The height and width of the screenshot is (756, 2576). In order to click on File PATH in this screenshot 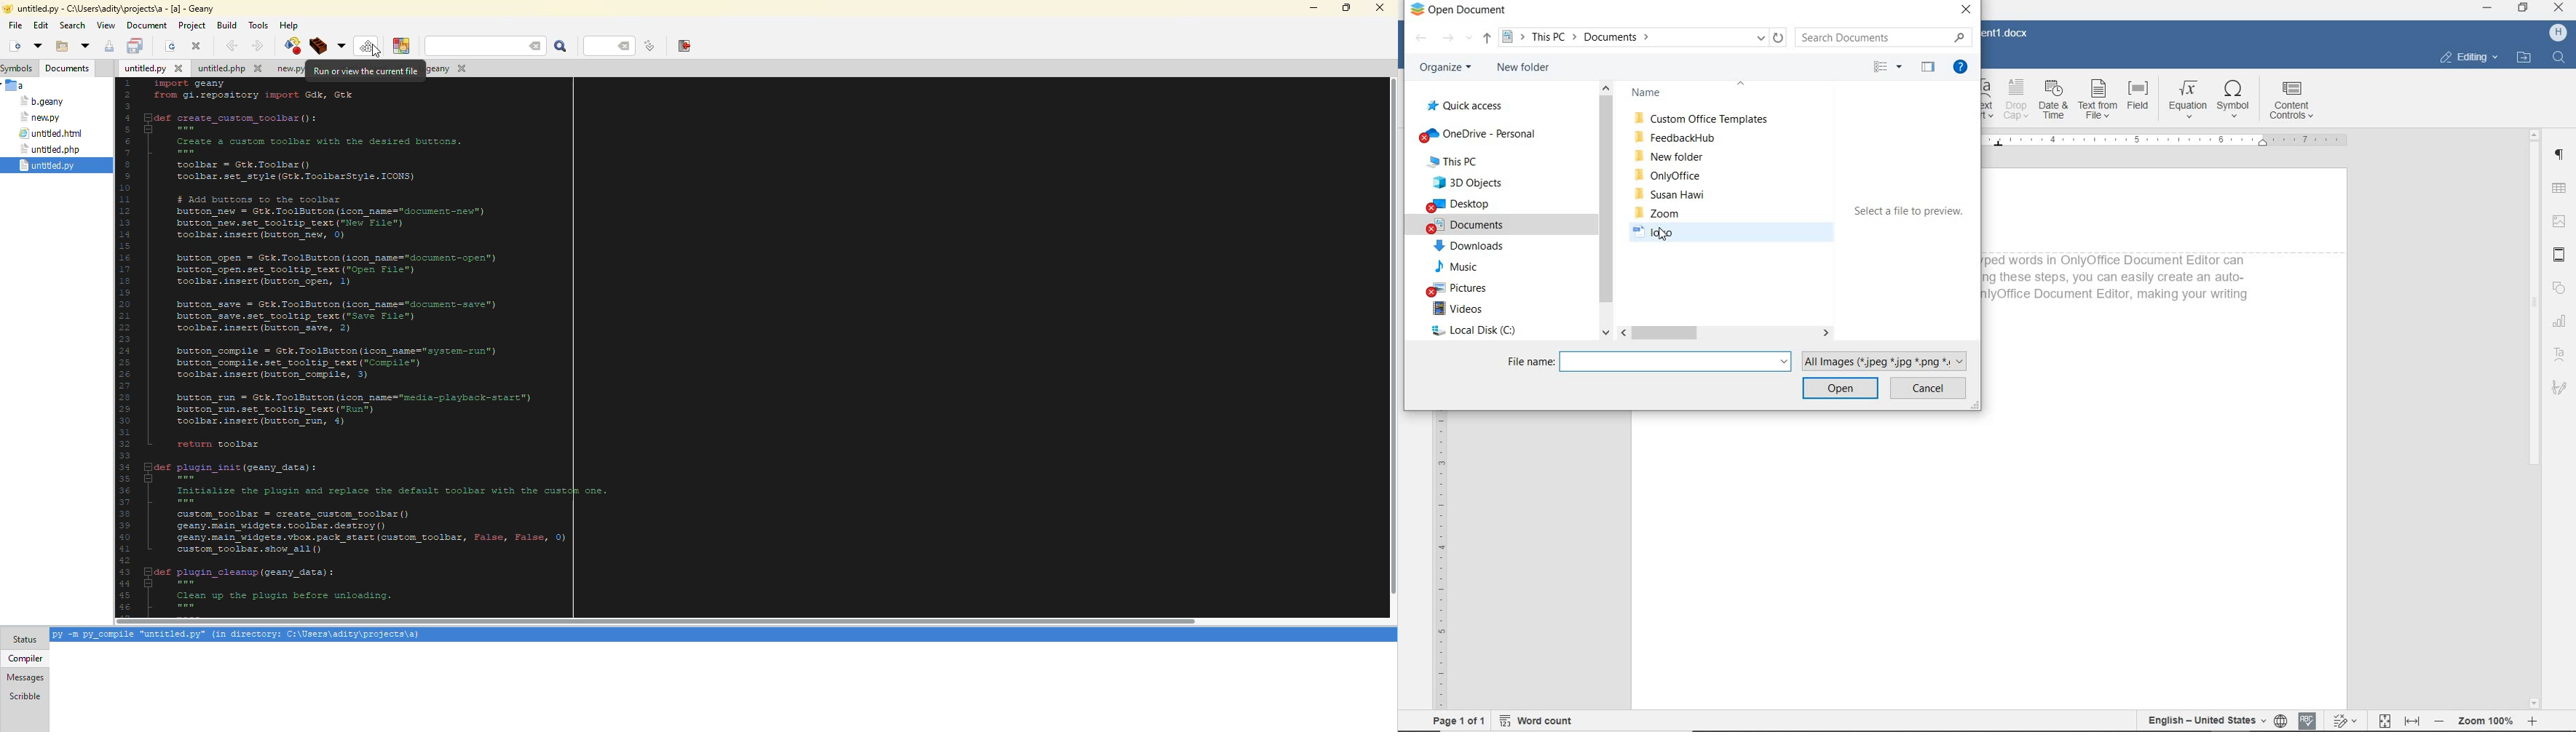, I will do `click(1644, 37)`.